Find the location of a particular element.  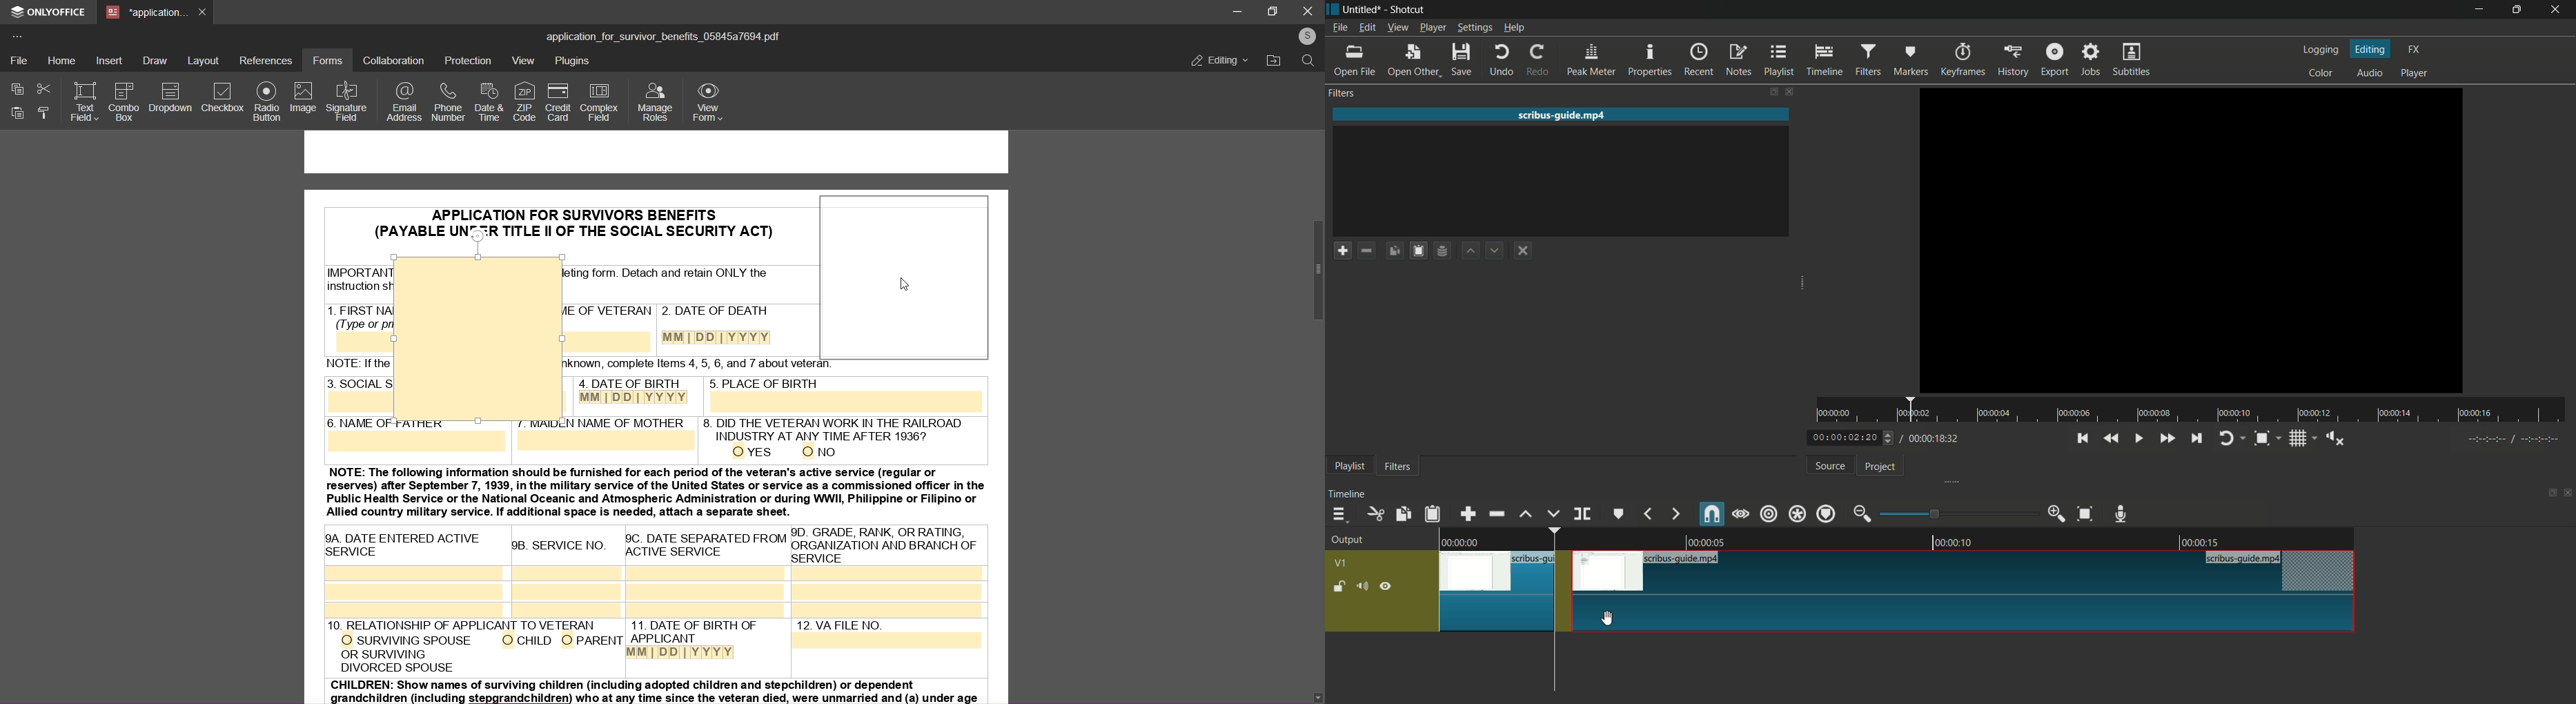

search is located at coordinates (1308, 63).